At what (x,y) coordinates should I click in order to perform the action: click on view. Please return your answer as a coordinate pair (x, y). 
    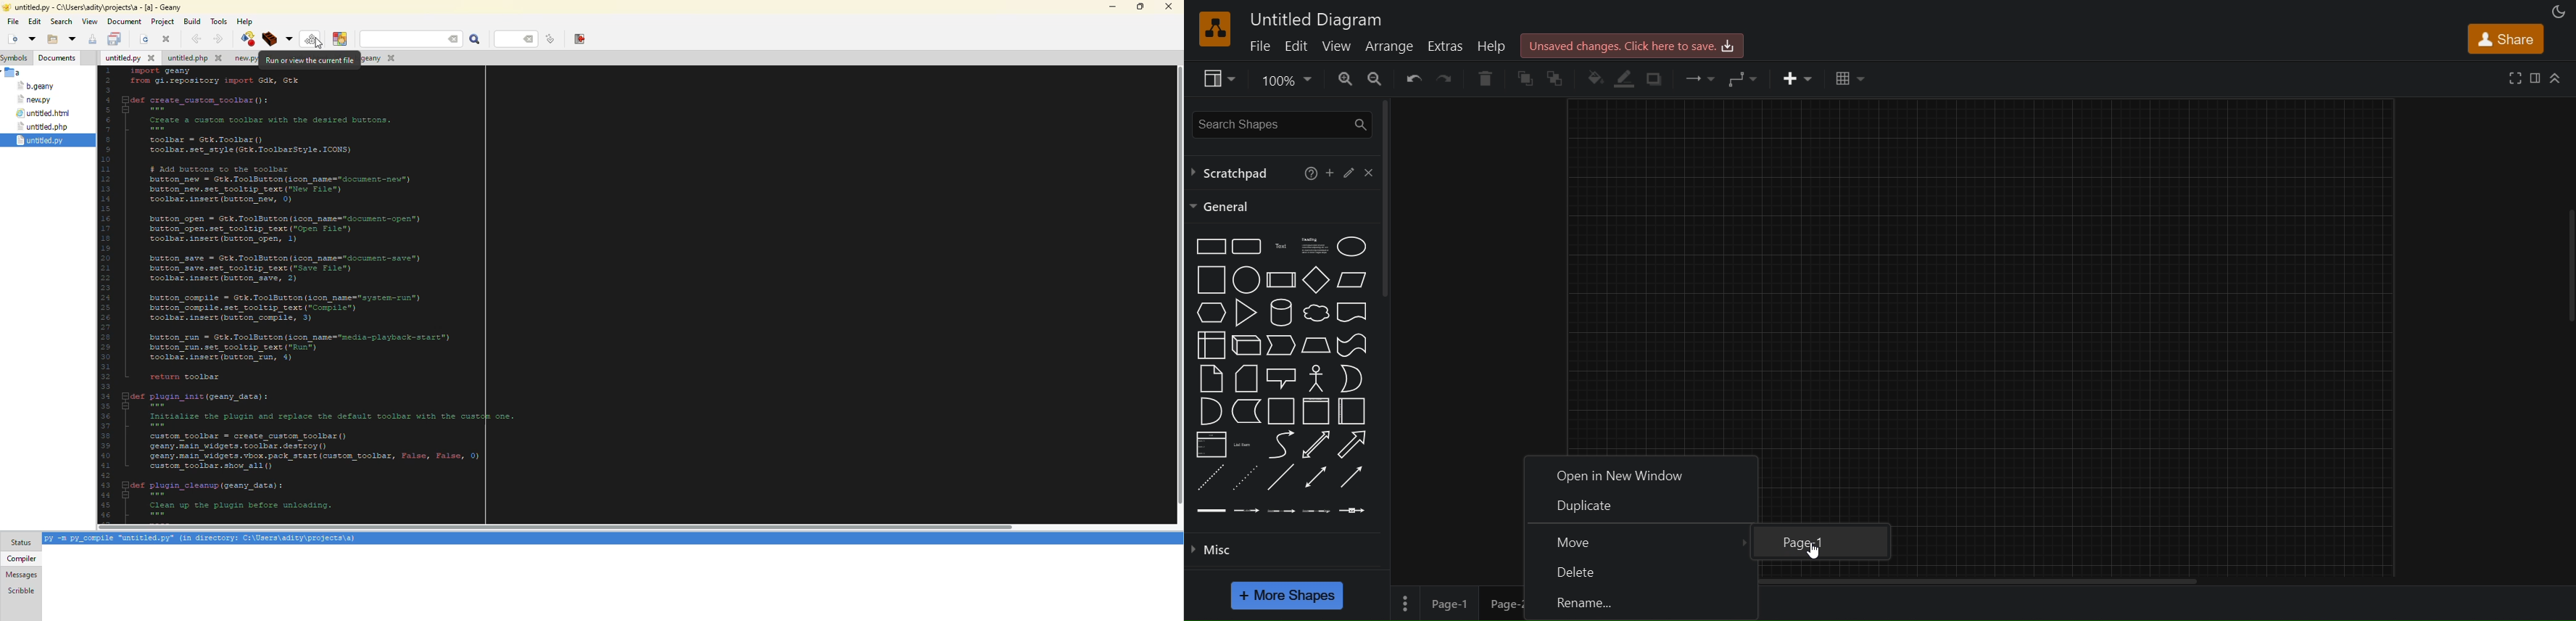
    Looking at the image, I should click on (1338, 46).